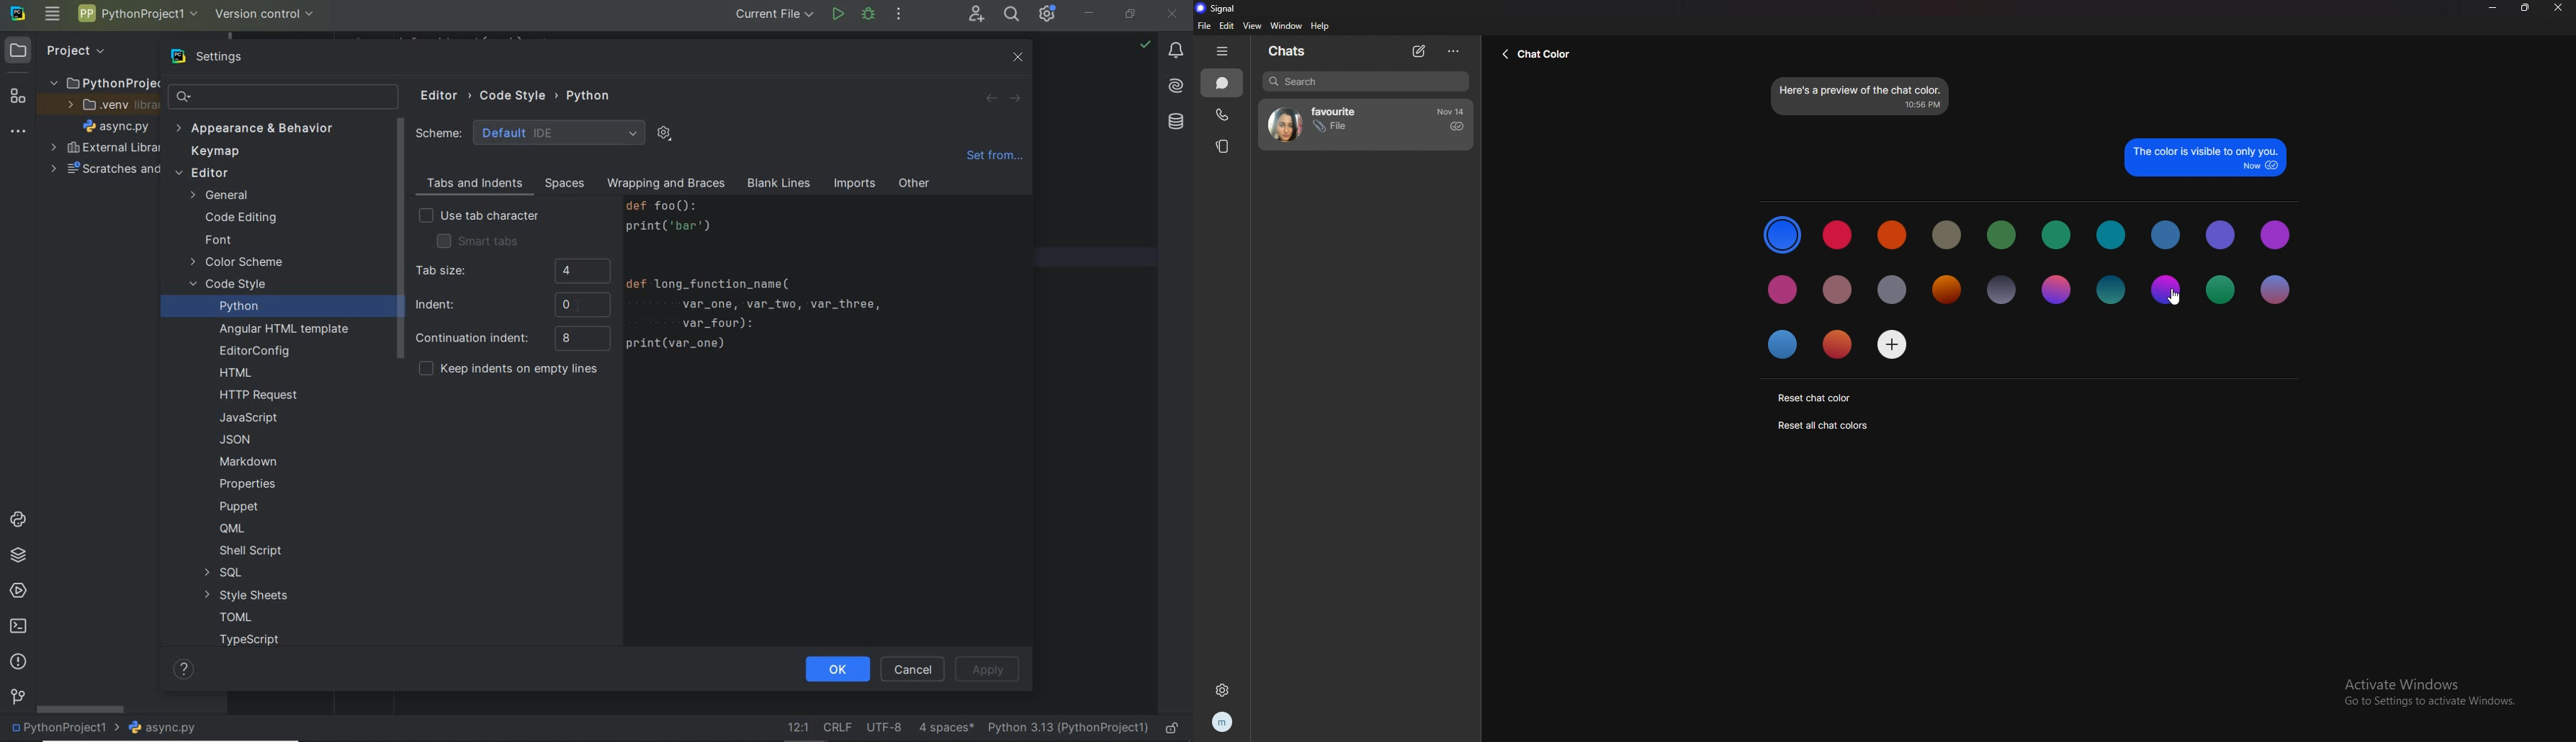 The image size is (2576, 756). I want to click on window, so click(1286, 26).